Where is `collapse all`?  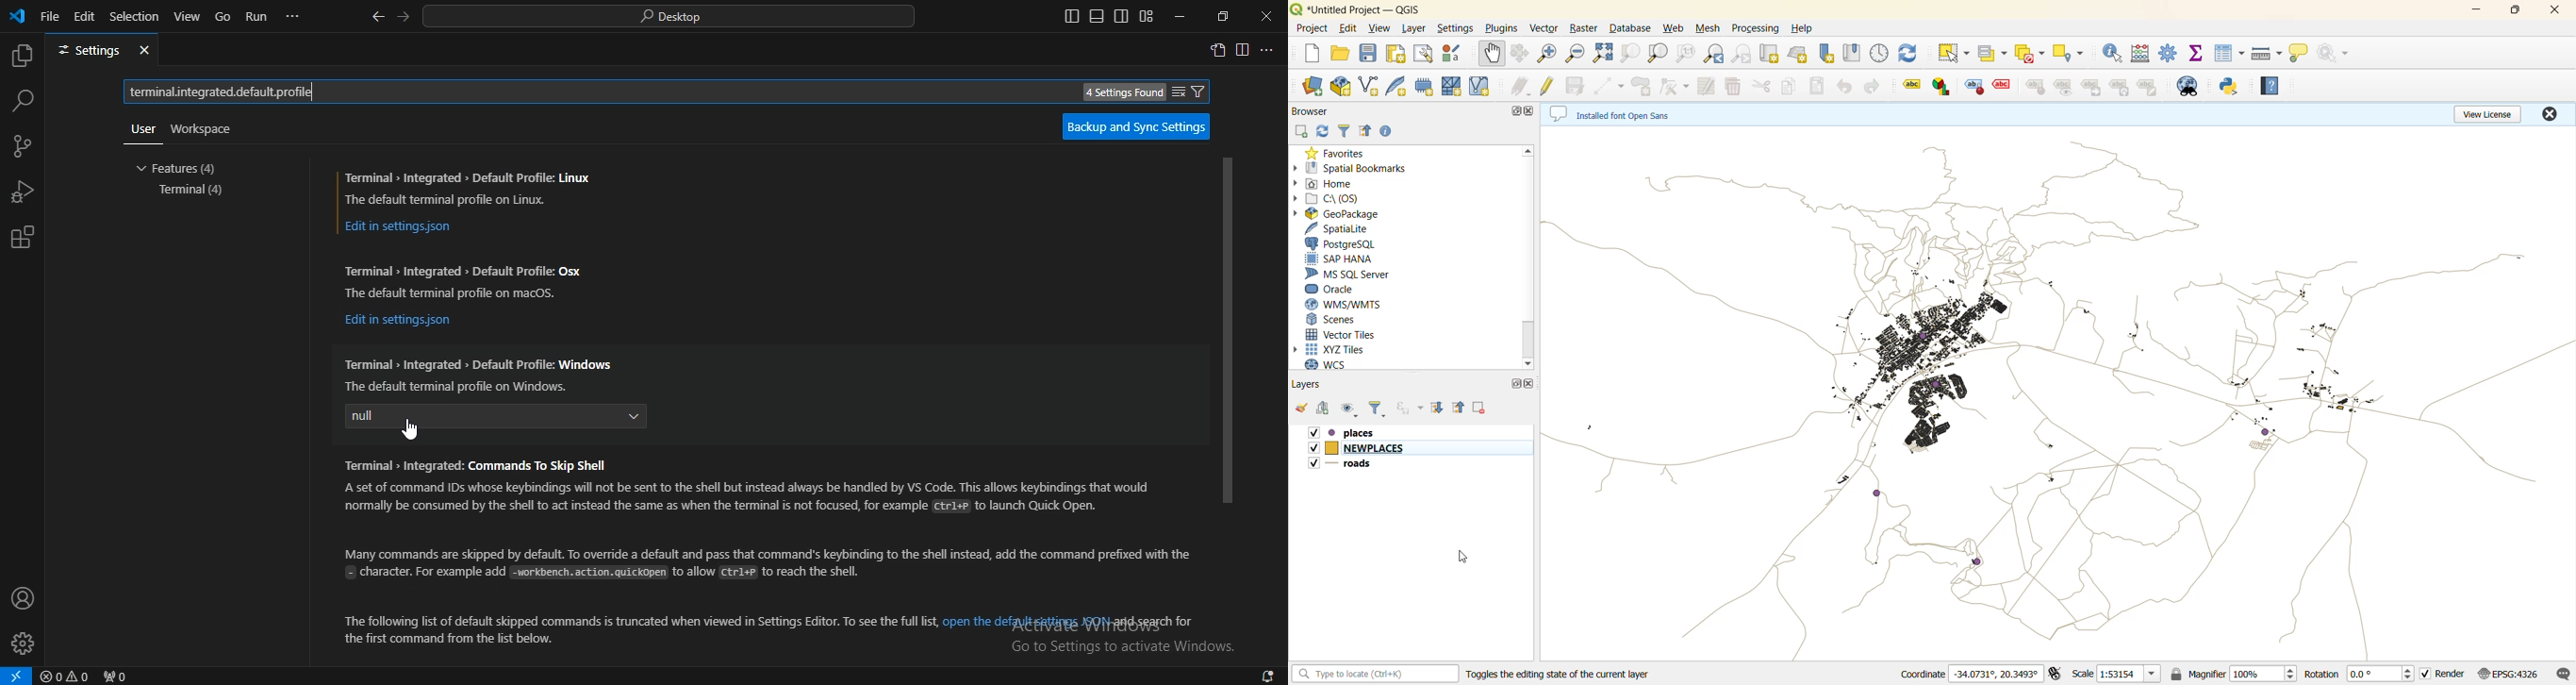
collapse all is located at coordinates (1365, 130).